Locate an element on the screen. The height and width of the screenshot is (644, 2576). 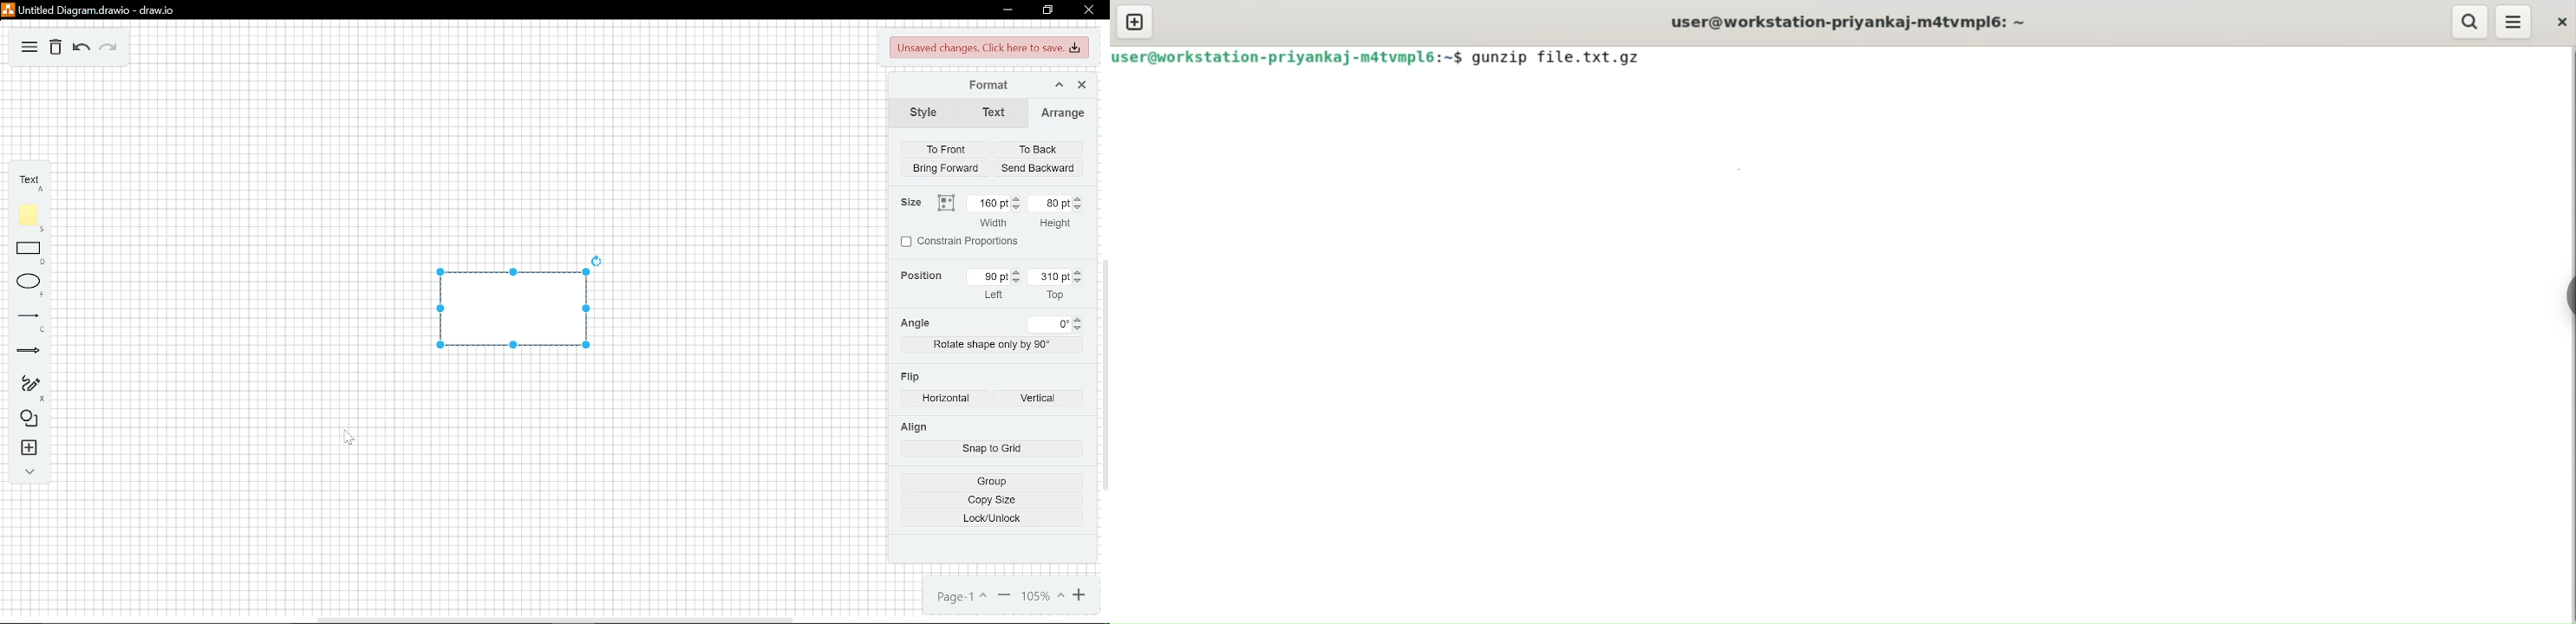
diagram is located at coordinates (31, 49).